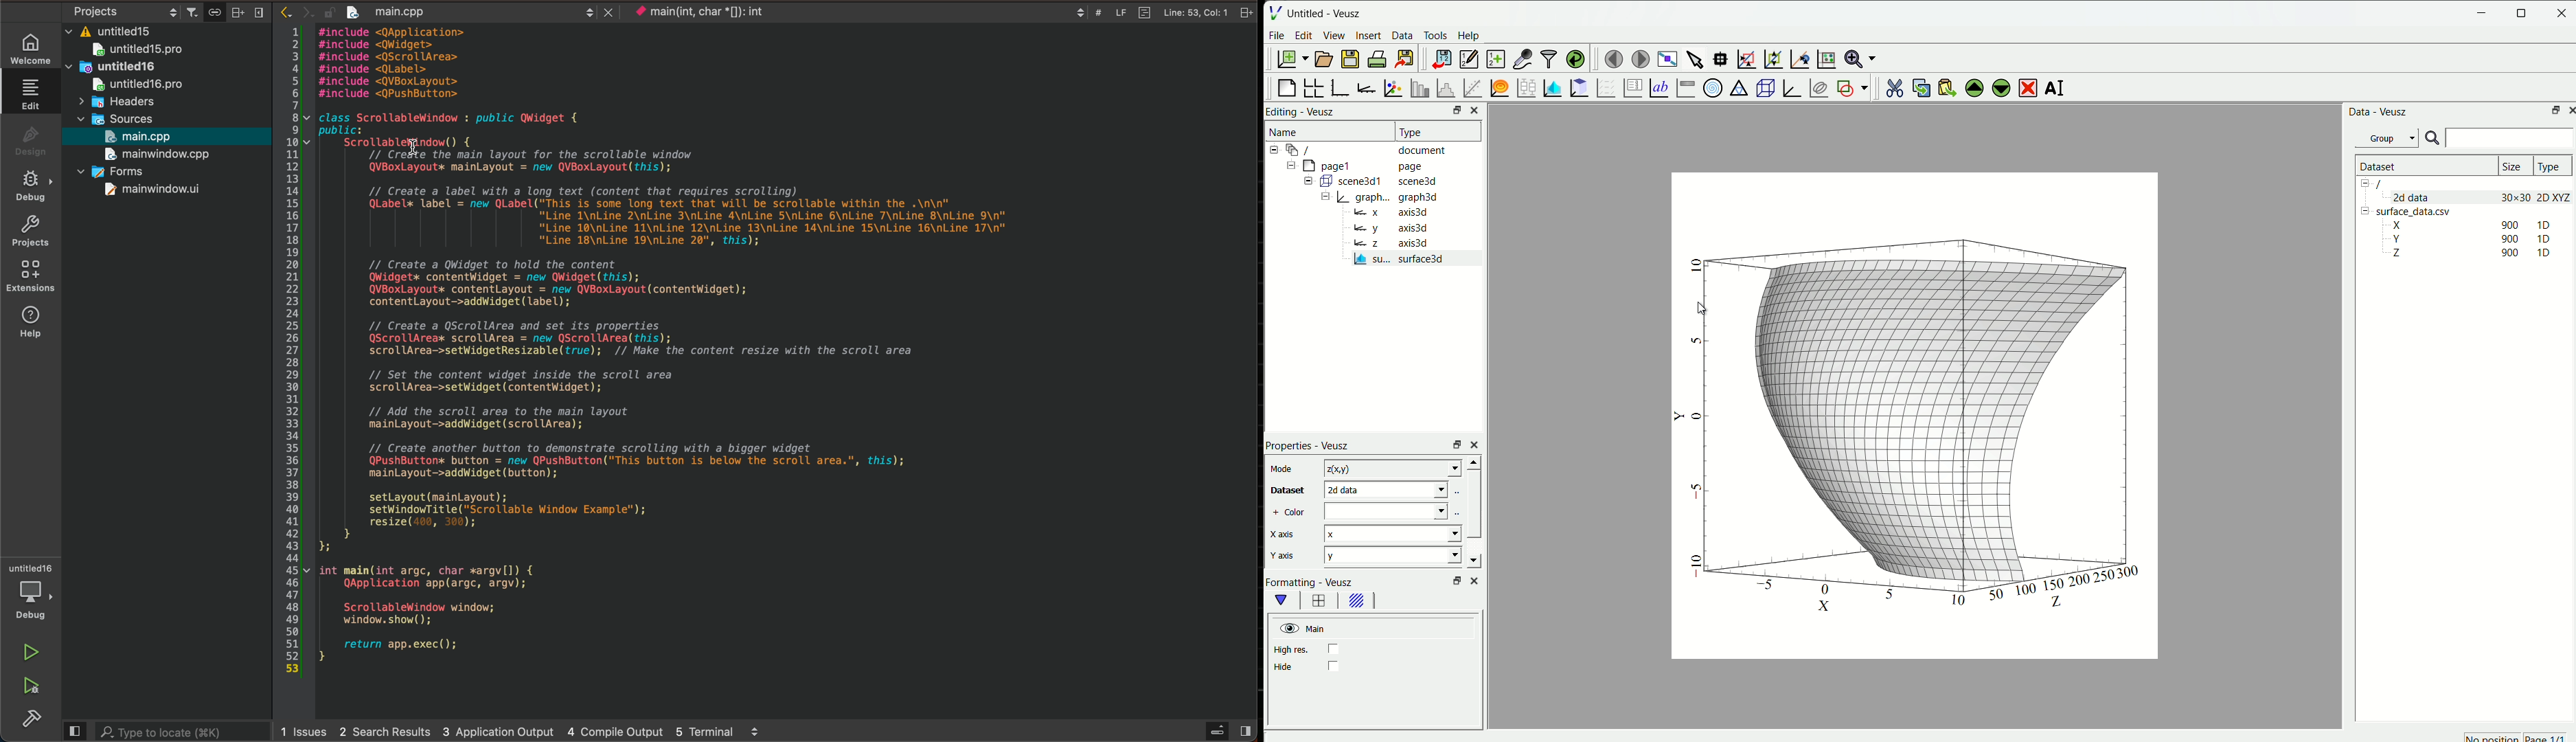 Image resolution: width=2576 pixels, height=756 pixels. What do you see at coordinates (1341, 87) in the screenshot?
I see `base graph` at bounding box center [1341, 87].